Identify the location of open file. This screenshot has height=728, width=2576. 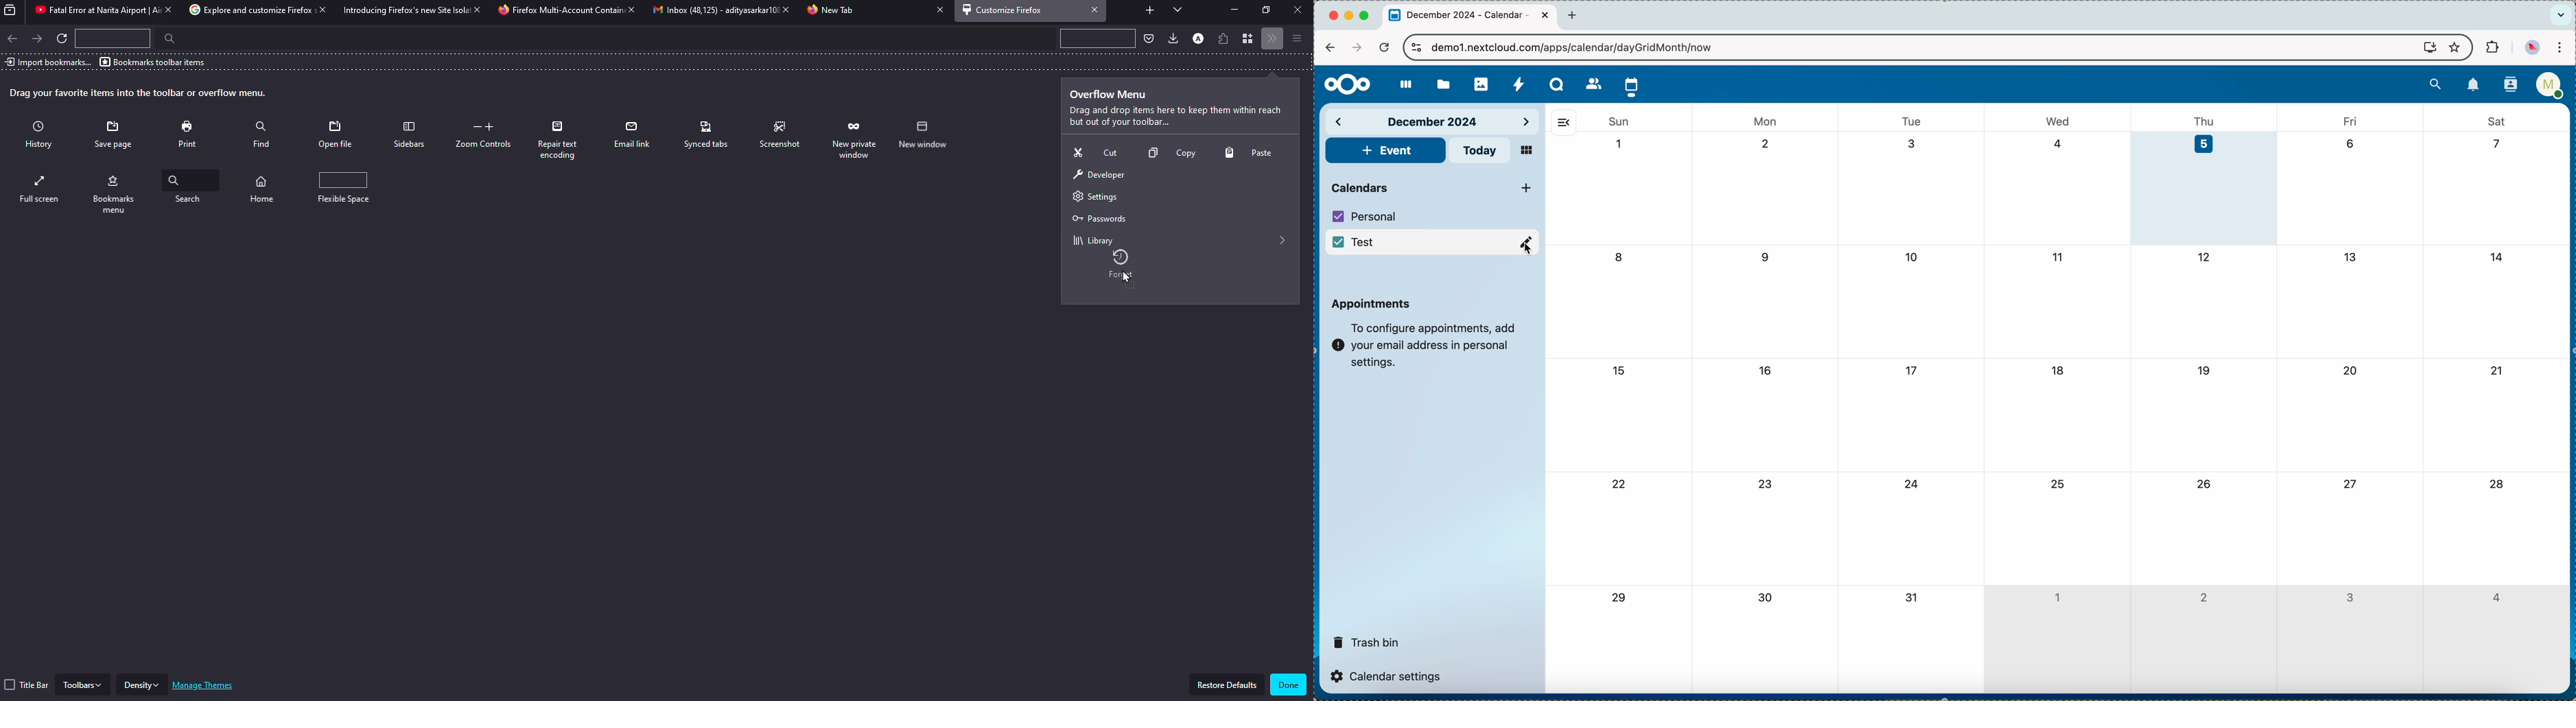
(337, 134).